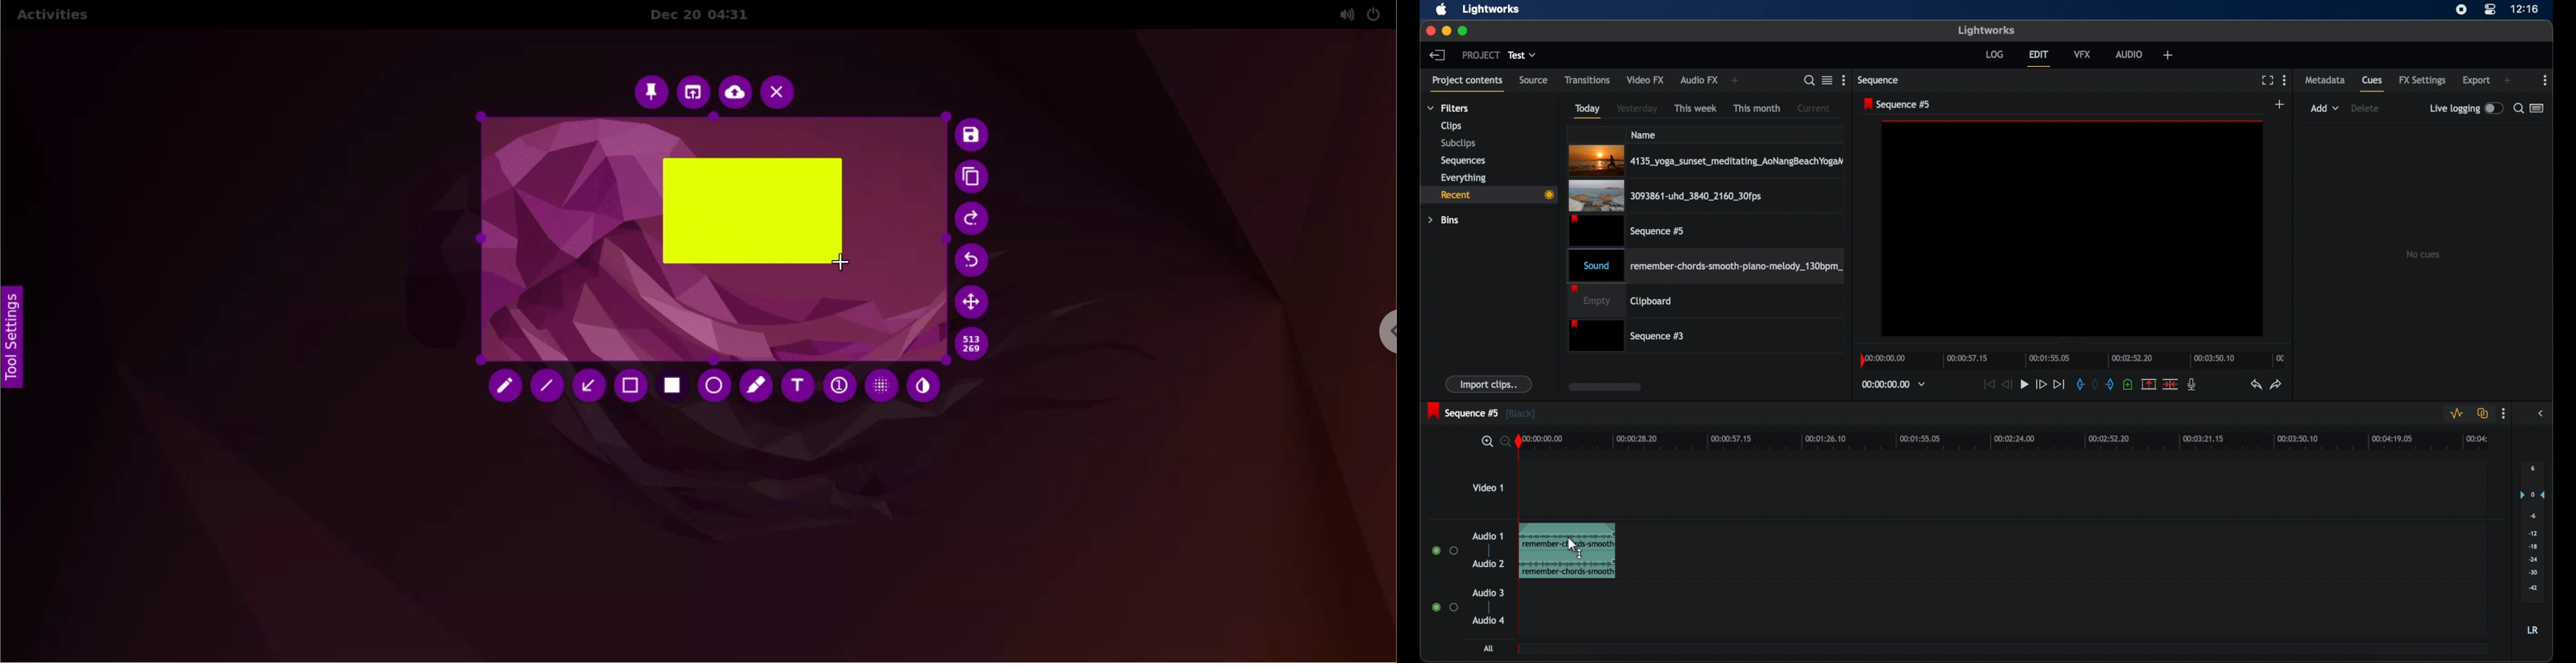  Describe the element at coordinates (2477, 80) in the screenshot. I see `export` at that location.